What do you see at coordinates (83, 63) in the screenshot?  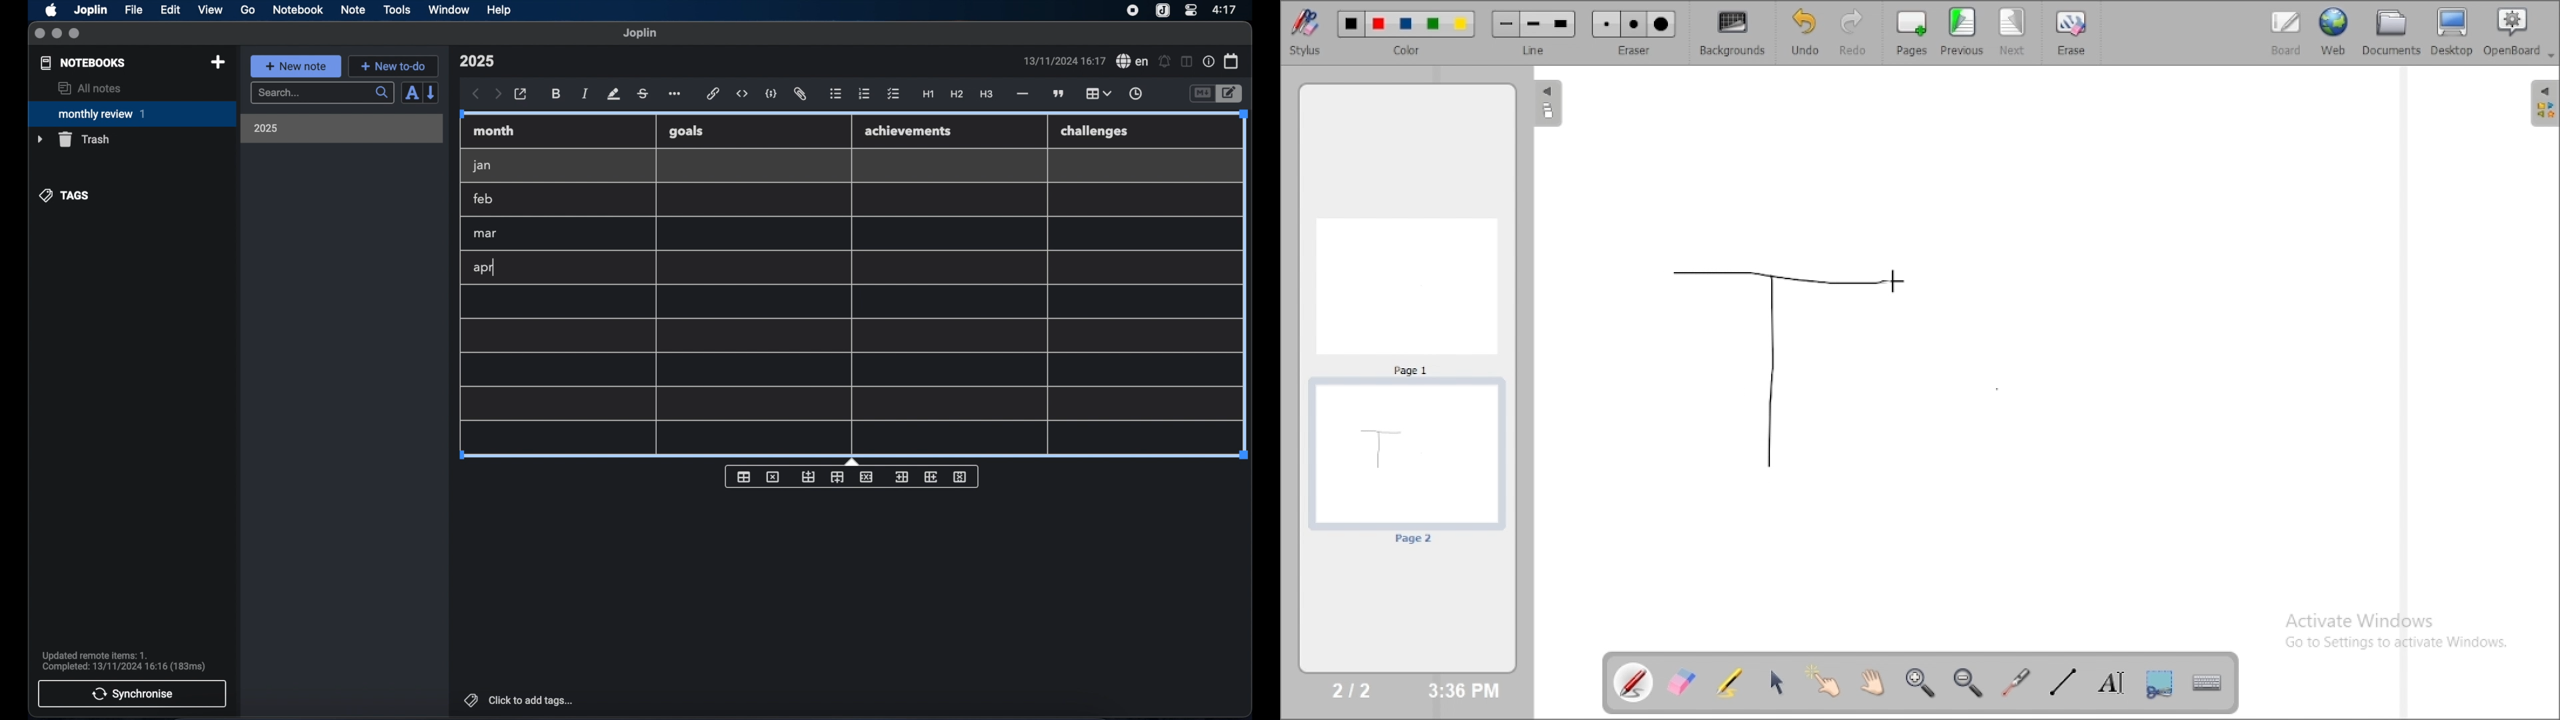 I see `notebooks` at bounding box center [83, 63].